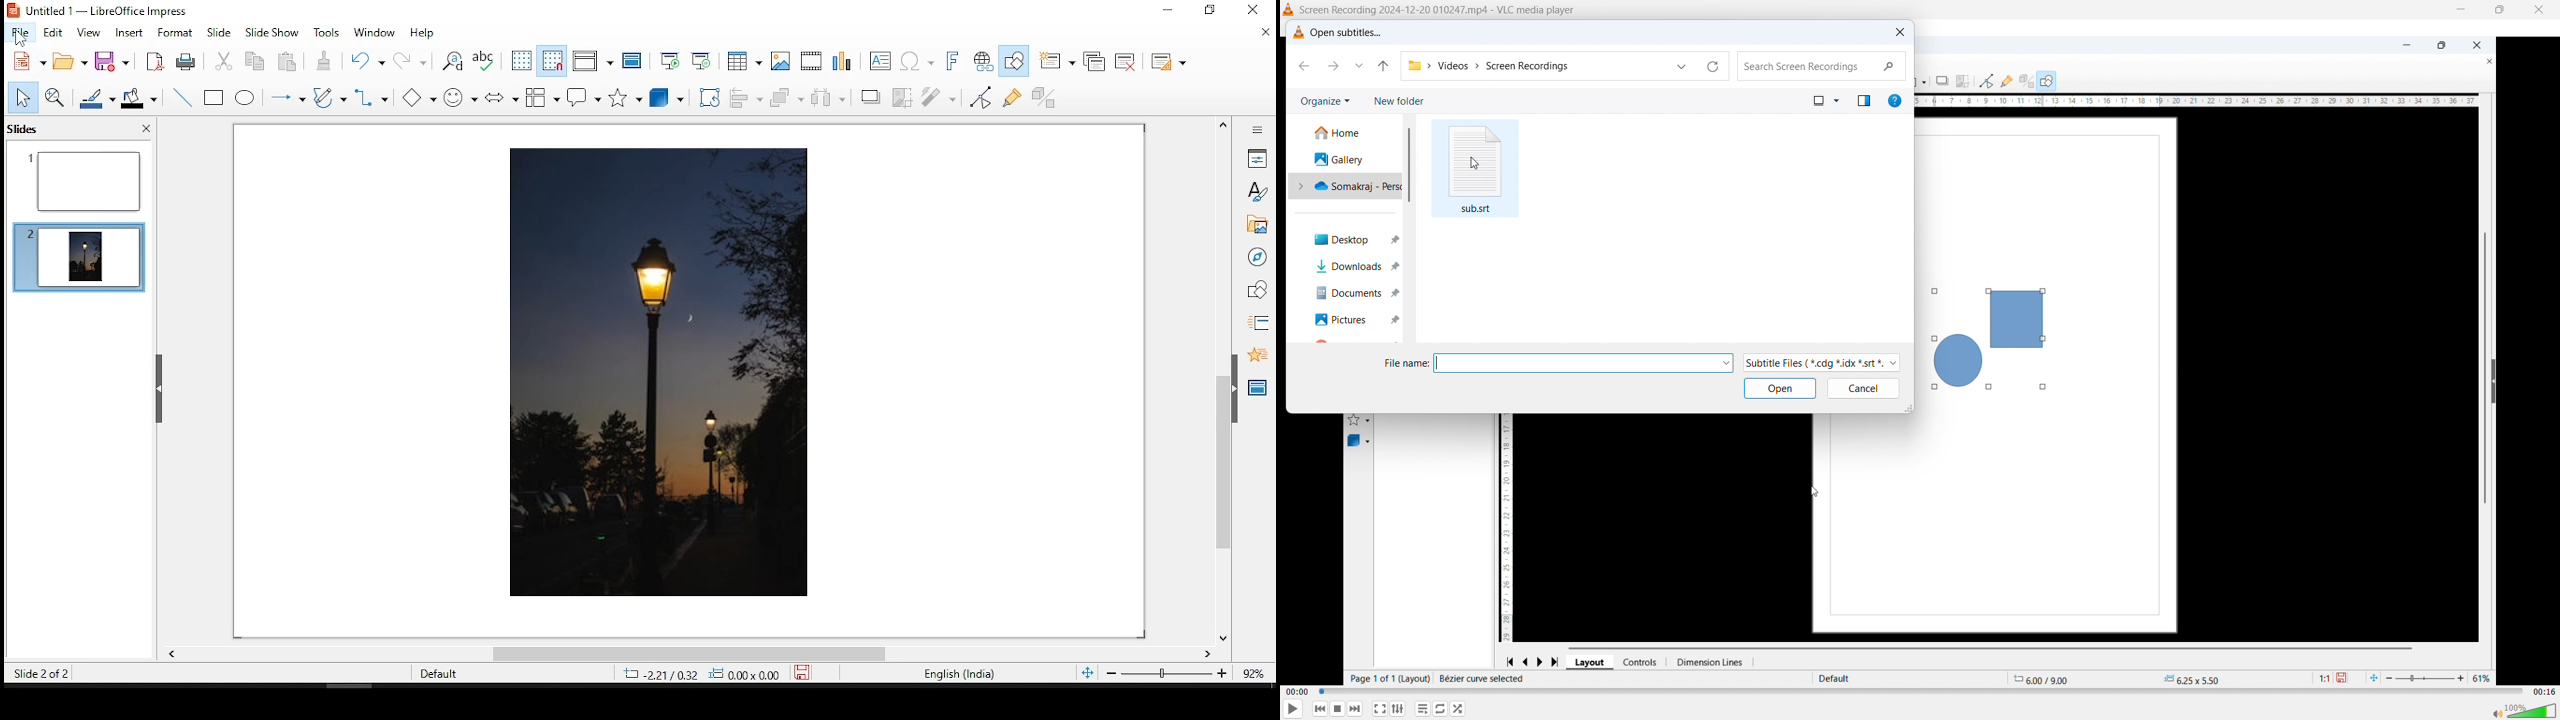  Describe the element at coordinates (2523, 712) in the screenshot. I see `Sound bar ` at that location.